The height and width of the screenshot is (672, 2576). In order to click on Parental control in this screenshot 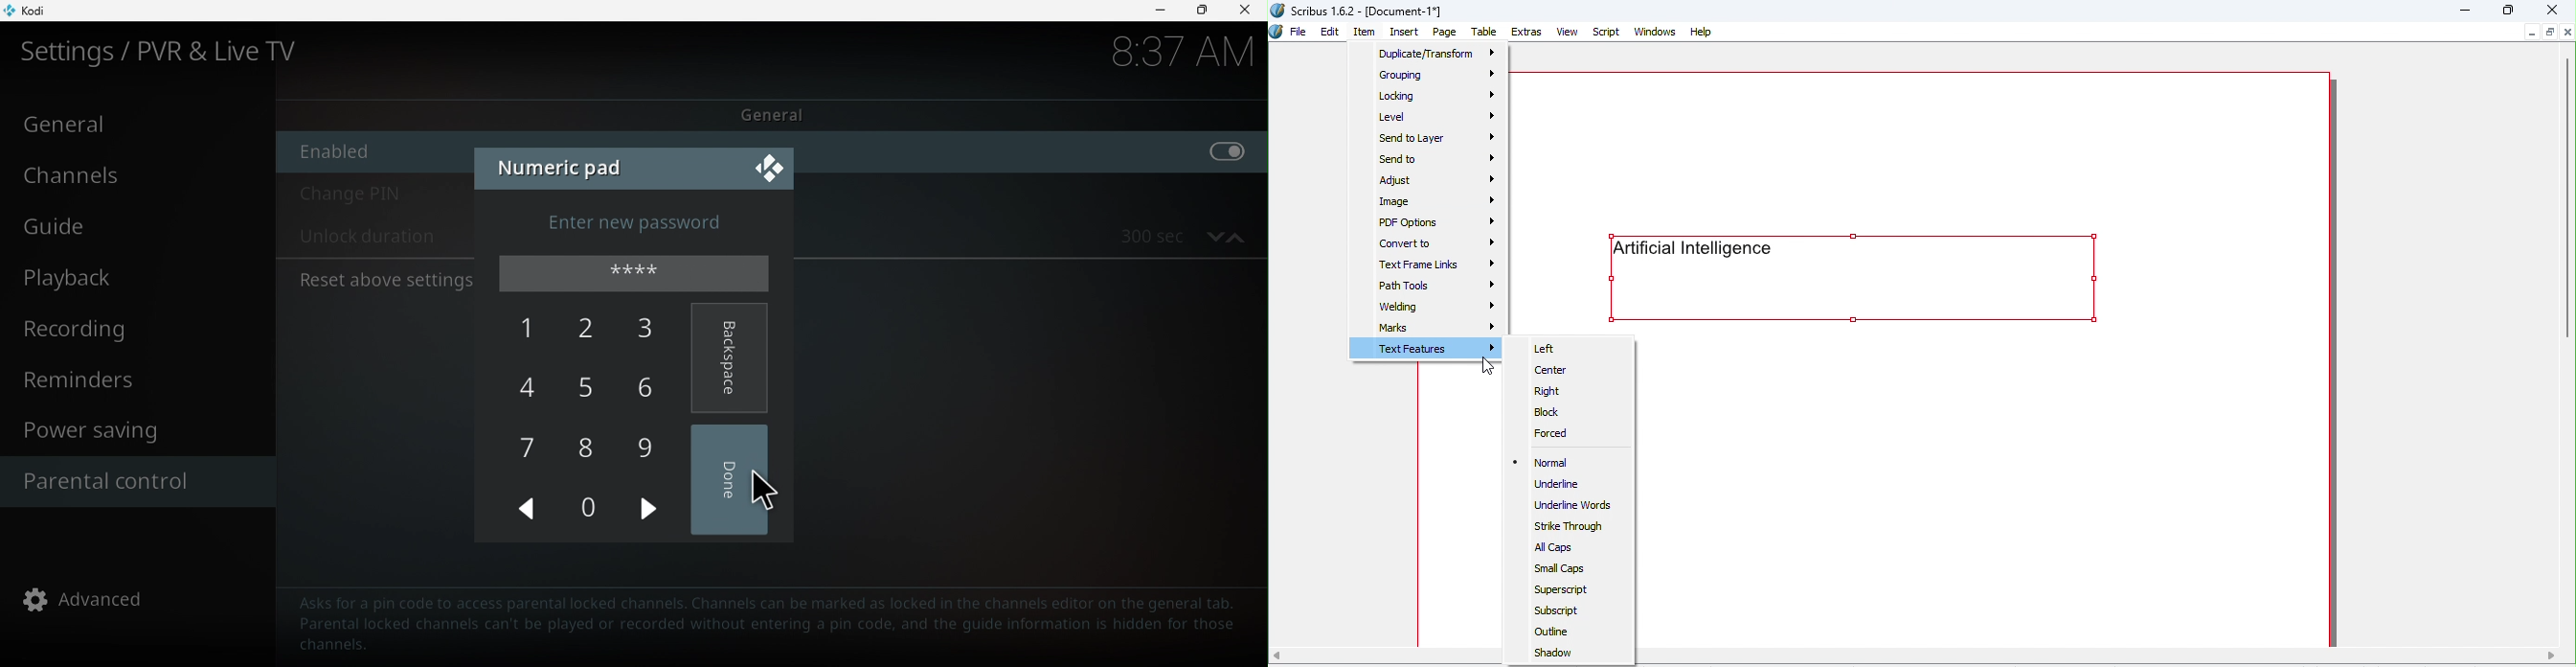, I will do `click(132, 480)`.